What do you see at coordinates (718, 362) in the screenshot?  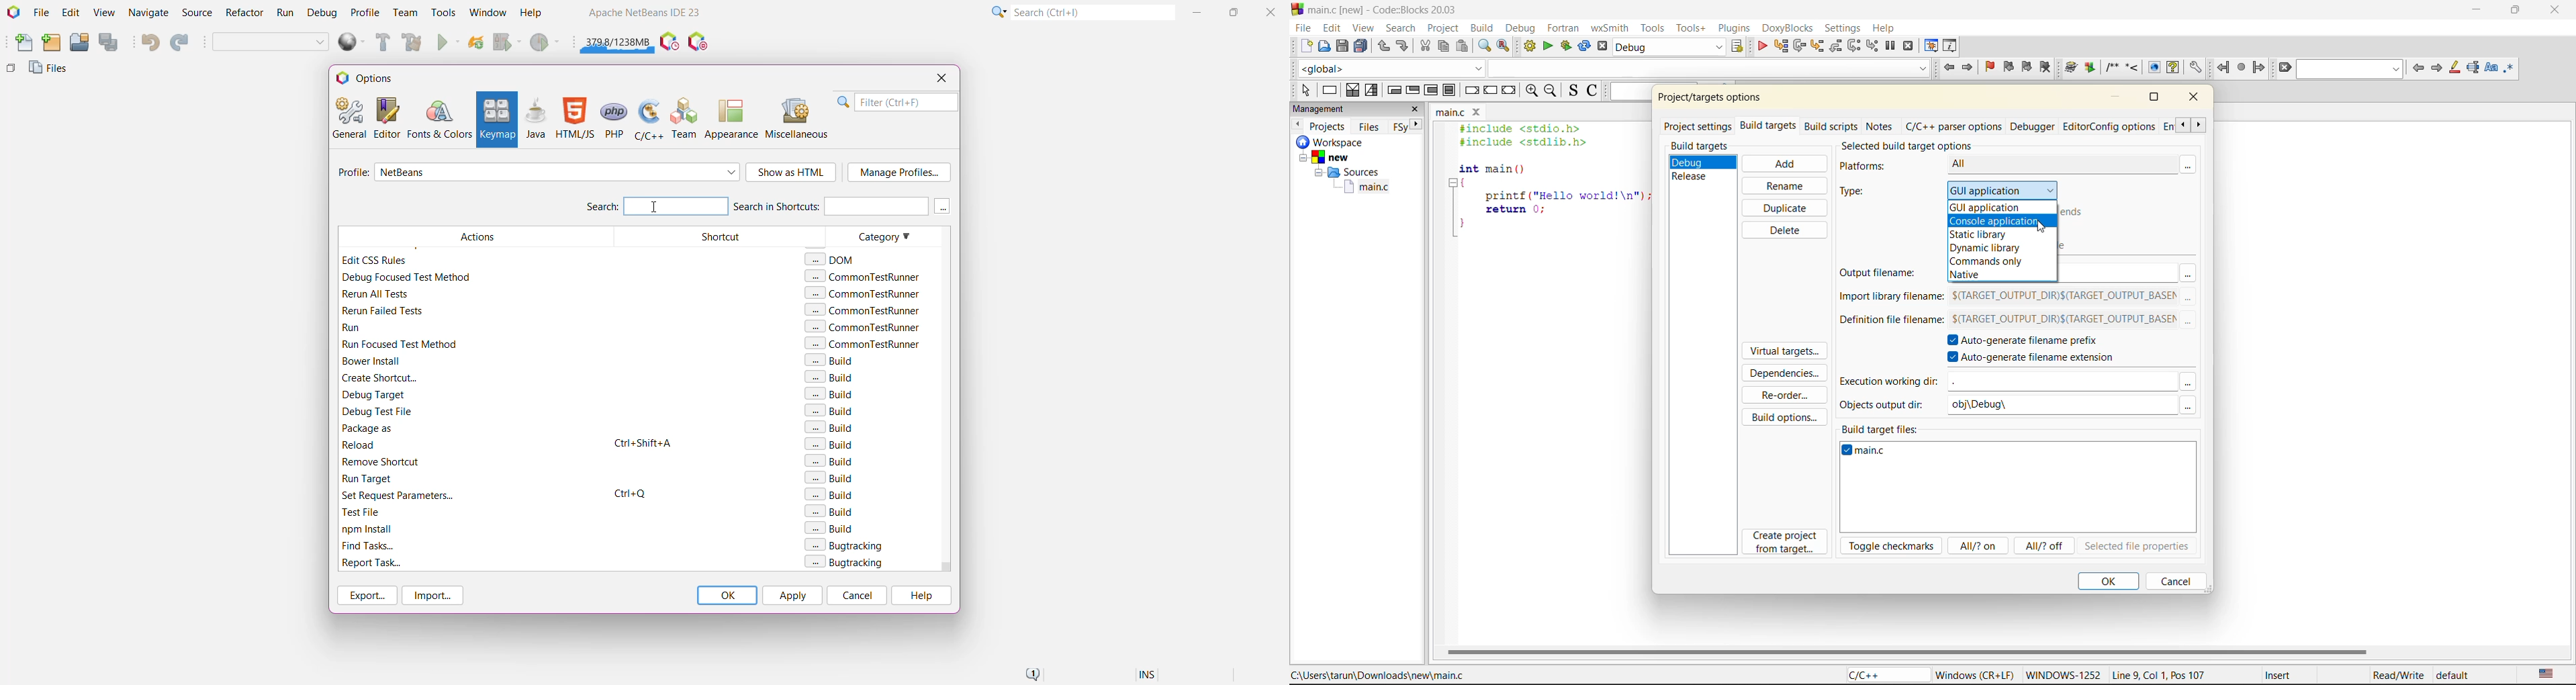 I see `Shortcut` at bounding box center [718, 362].